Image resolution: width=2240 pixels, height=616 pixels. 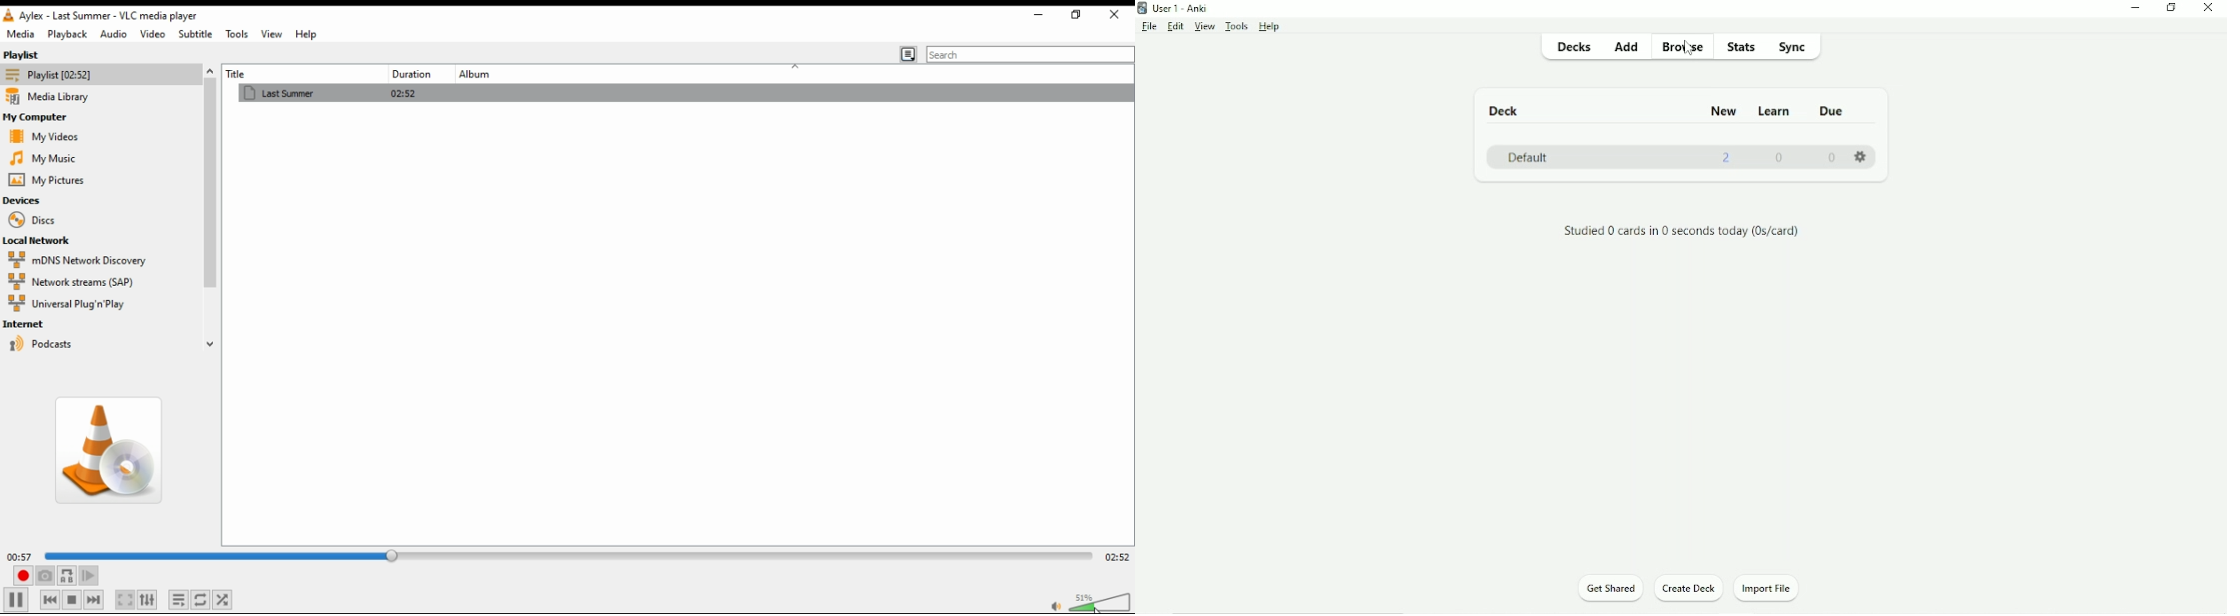 What do you see at coordinates (1626, 48) in the screenshot?
I see `Add` at bounding box center [1626, 48].